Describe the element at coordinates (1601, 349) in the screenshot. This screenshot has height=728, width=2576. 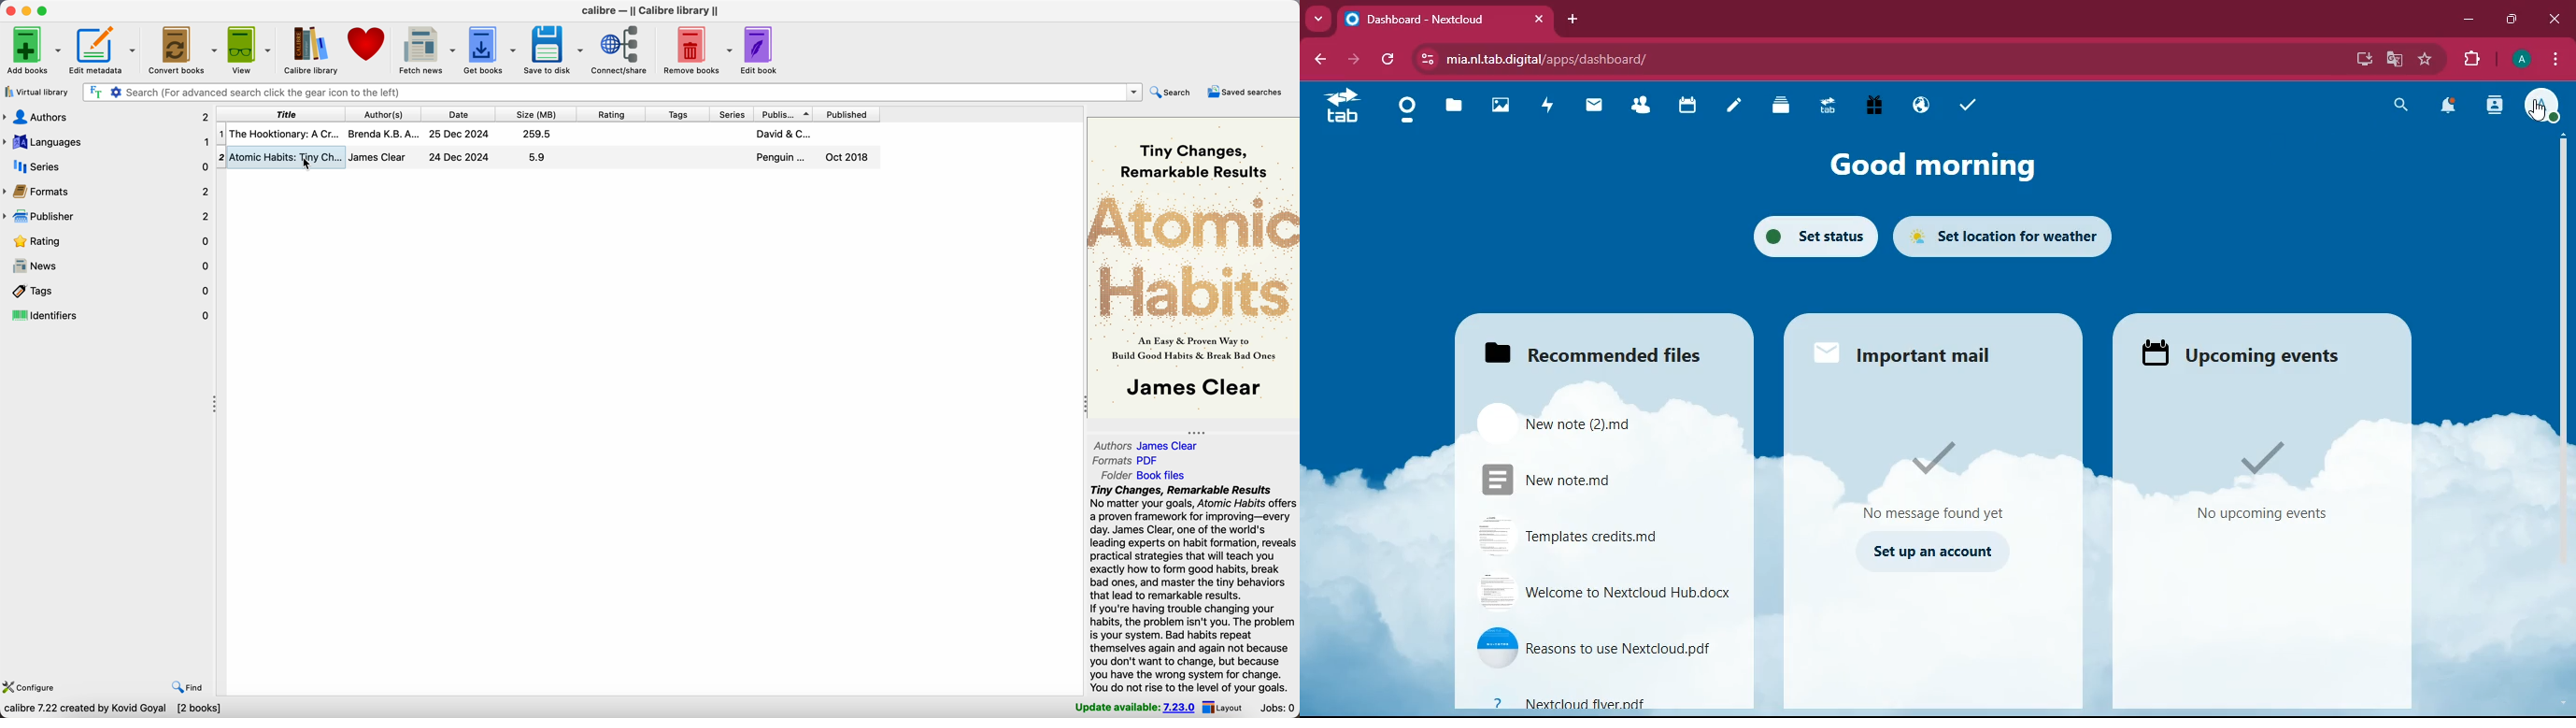
I see `files` at that location.